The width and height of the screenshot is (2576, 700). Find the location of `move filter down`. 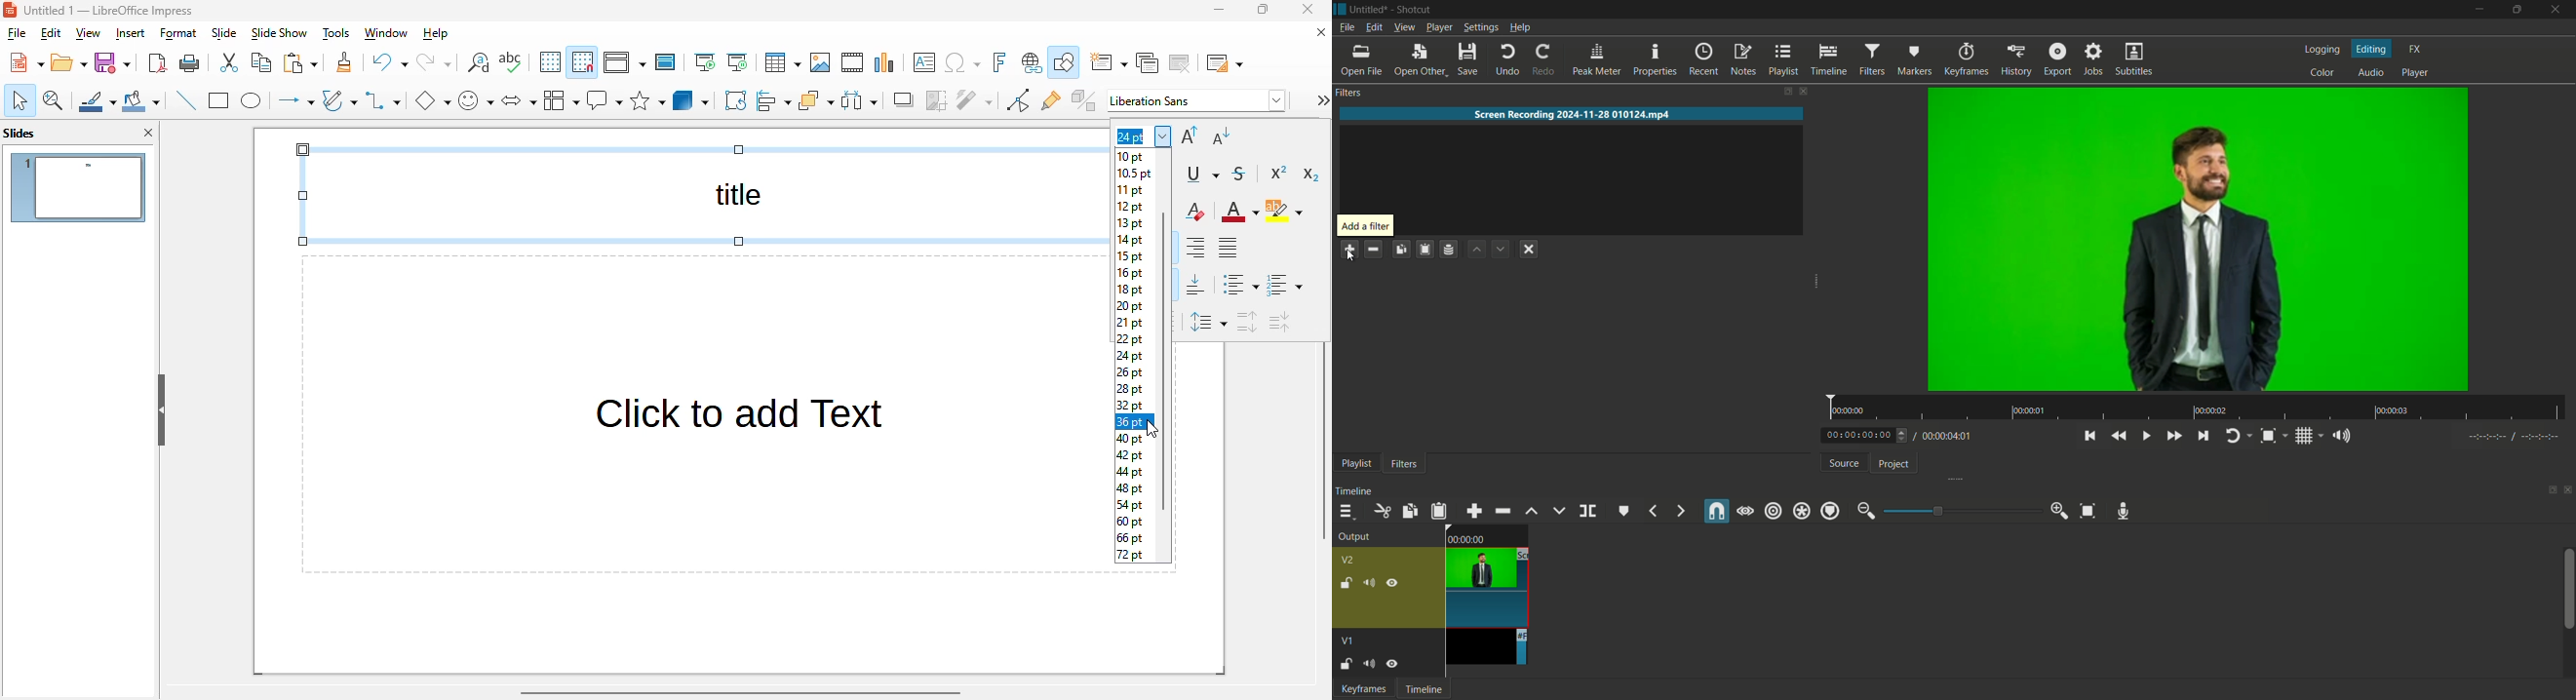

move filter down is located at coordinates (1500, 249).